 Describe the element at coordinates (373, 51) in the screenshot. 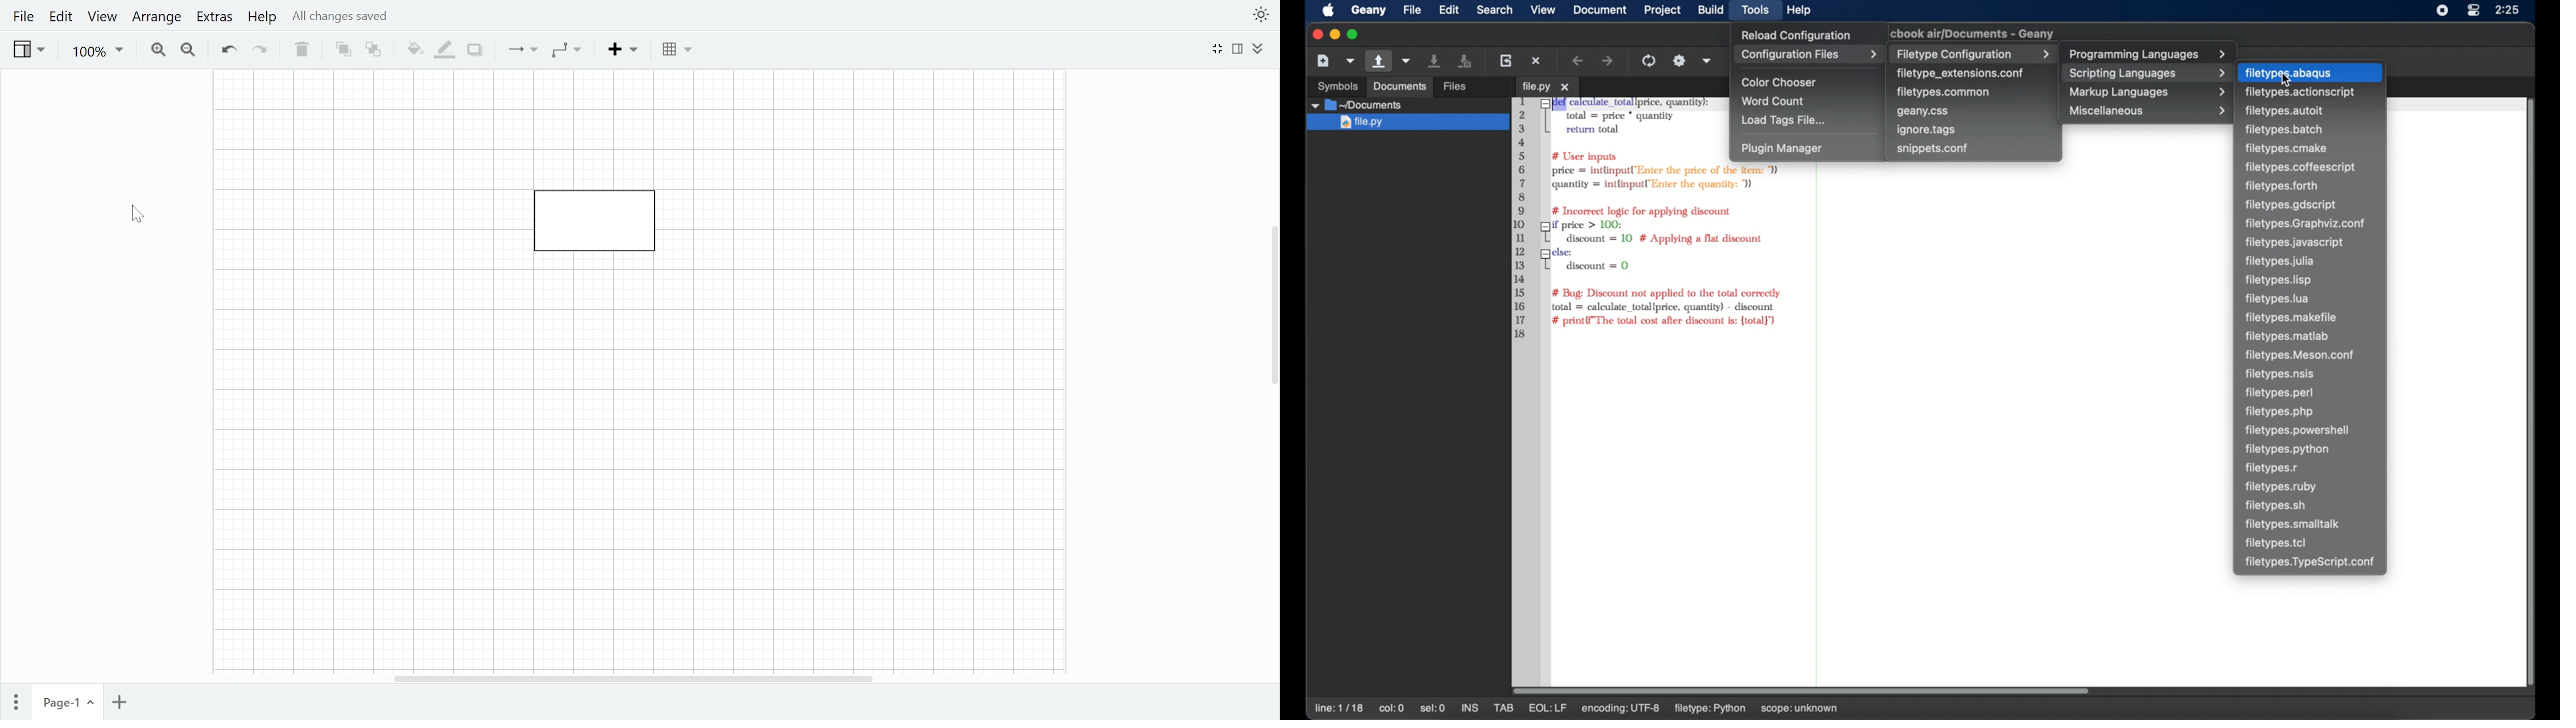

I see `To back` at that location.